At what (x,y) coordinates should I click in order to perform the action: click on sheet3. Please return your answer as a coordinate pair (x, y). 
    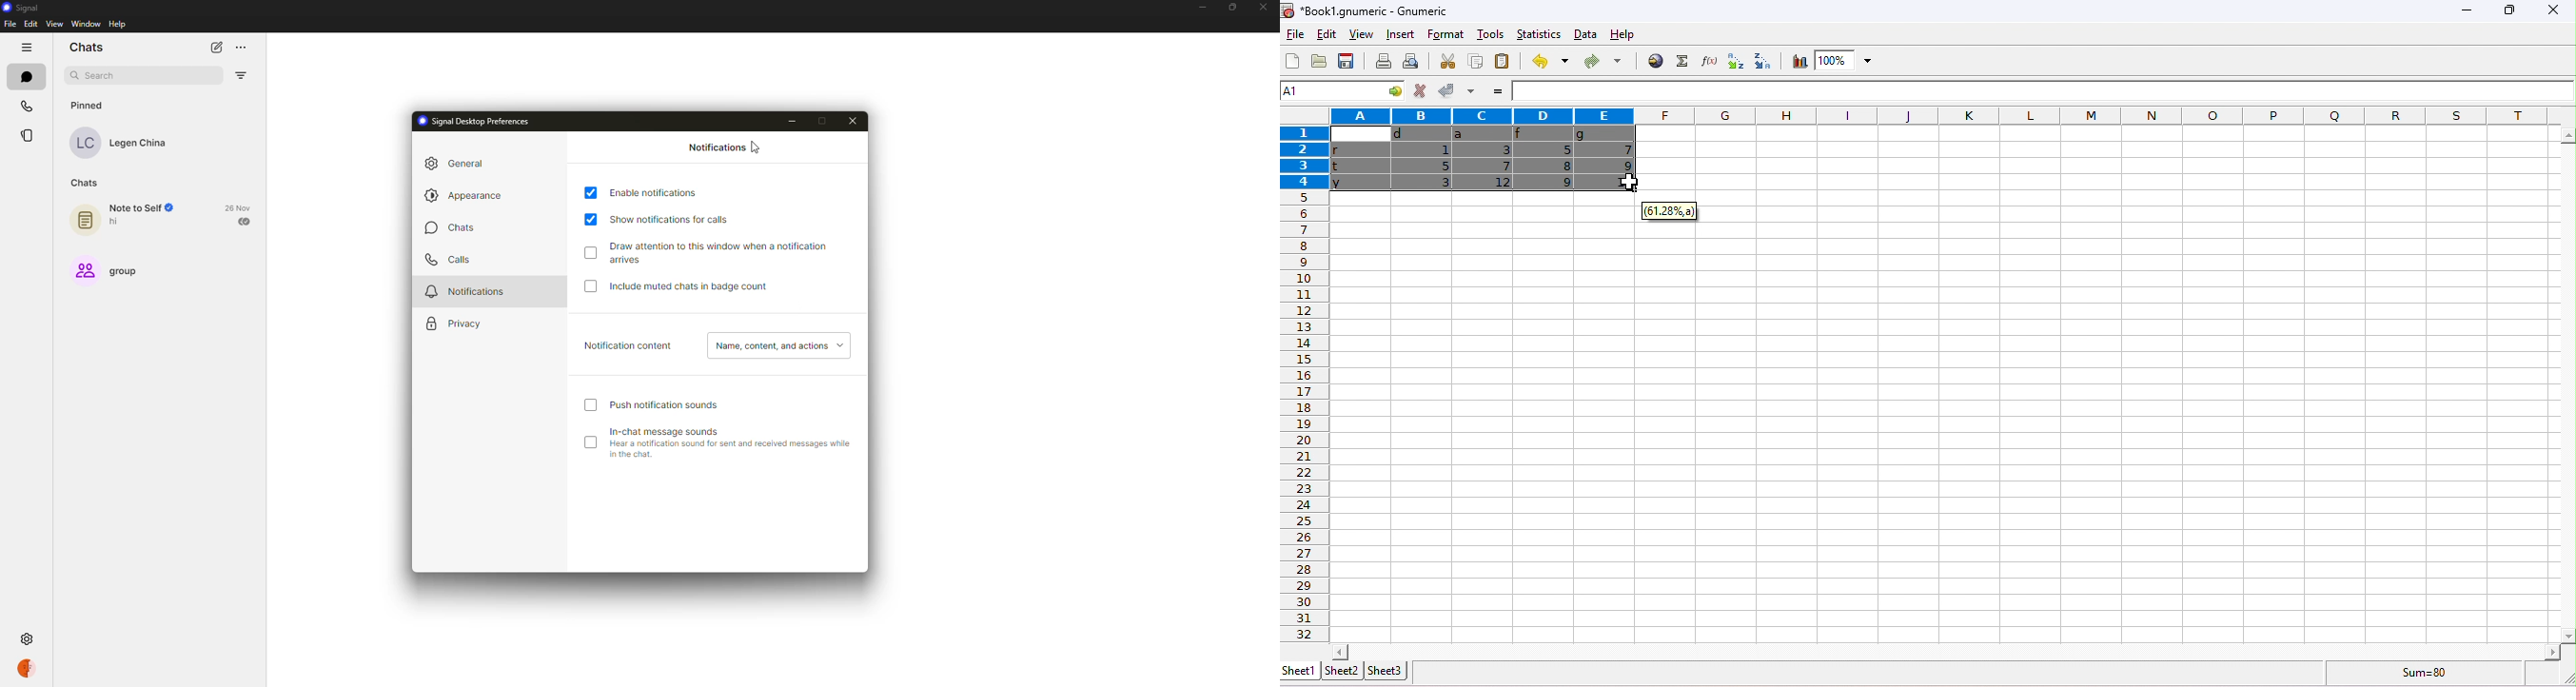
    Looking at the image, I should click on (1387, 670).